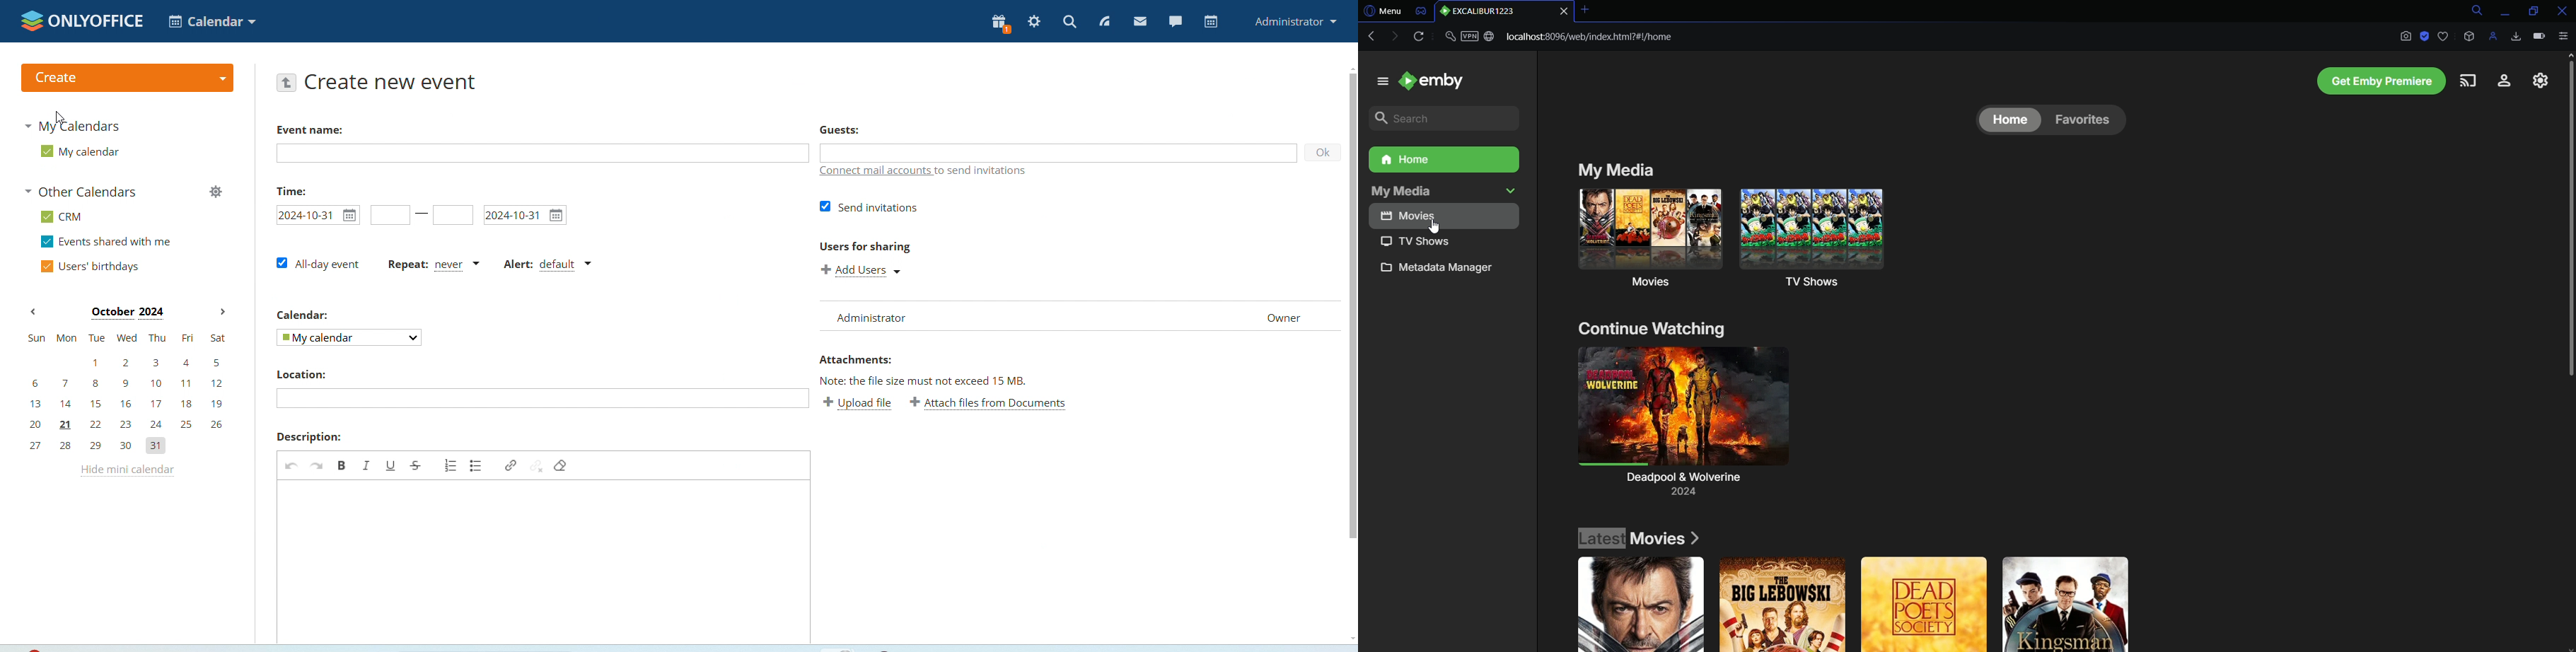 The image size is (2576, 672). I want to click on emby, so click(1439, 79).